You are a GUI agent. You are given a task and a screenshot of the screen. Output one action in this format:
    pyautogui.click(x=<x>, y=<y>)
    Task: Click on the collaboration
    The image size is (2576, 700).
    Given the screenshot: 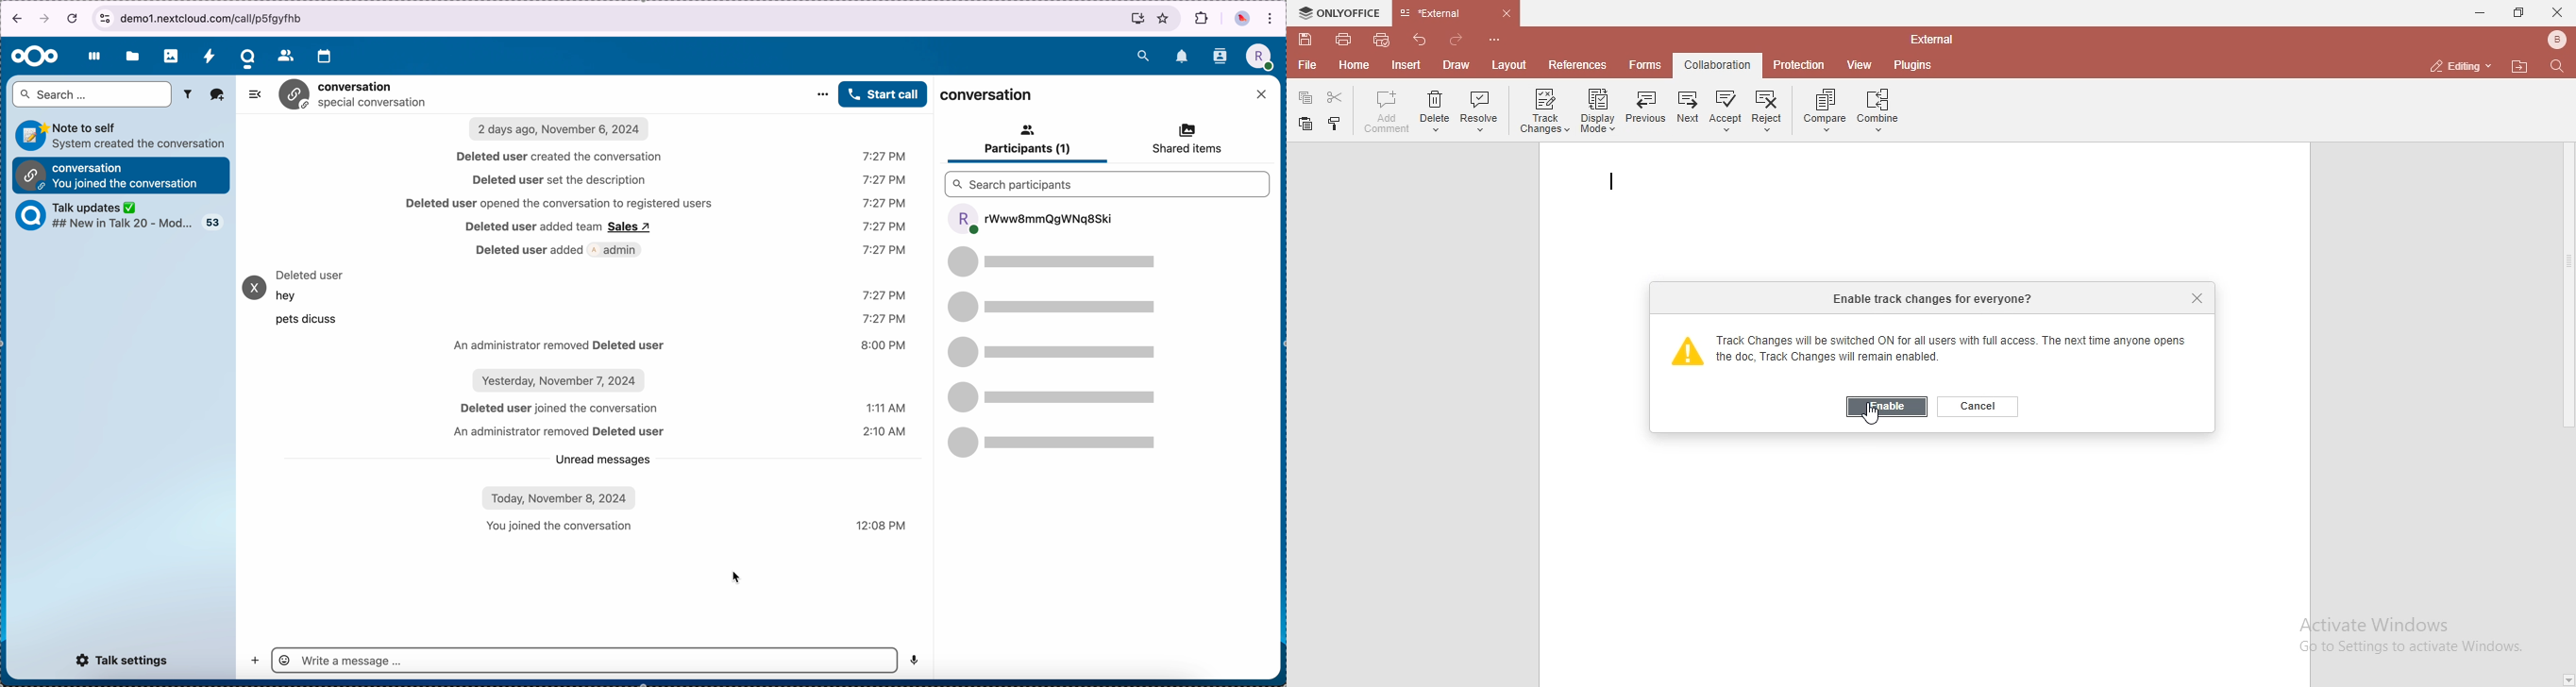 What is the action you would take?
    pyautogui.click(x=1719, y=64)
    